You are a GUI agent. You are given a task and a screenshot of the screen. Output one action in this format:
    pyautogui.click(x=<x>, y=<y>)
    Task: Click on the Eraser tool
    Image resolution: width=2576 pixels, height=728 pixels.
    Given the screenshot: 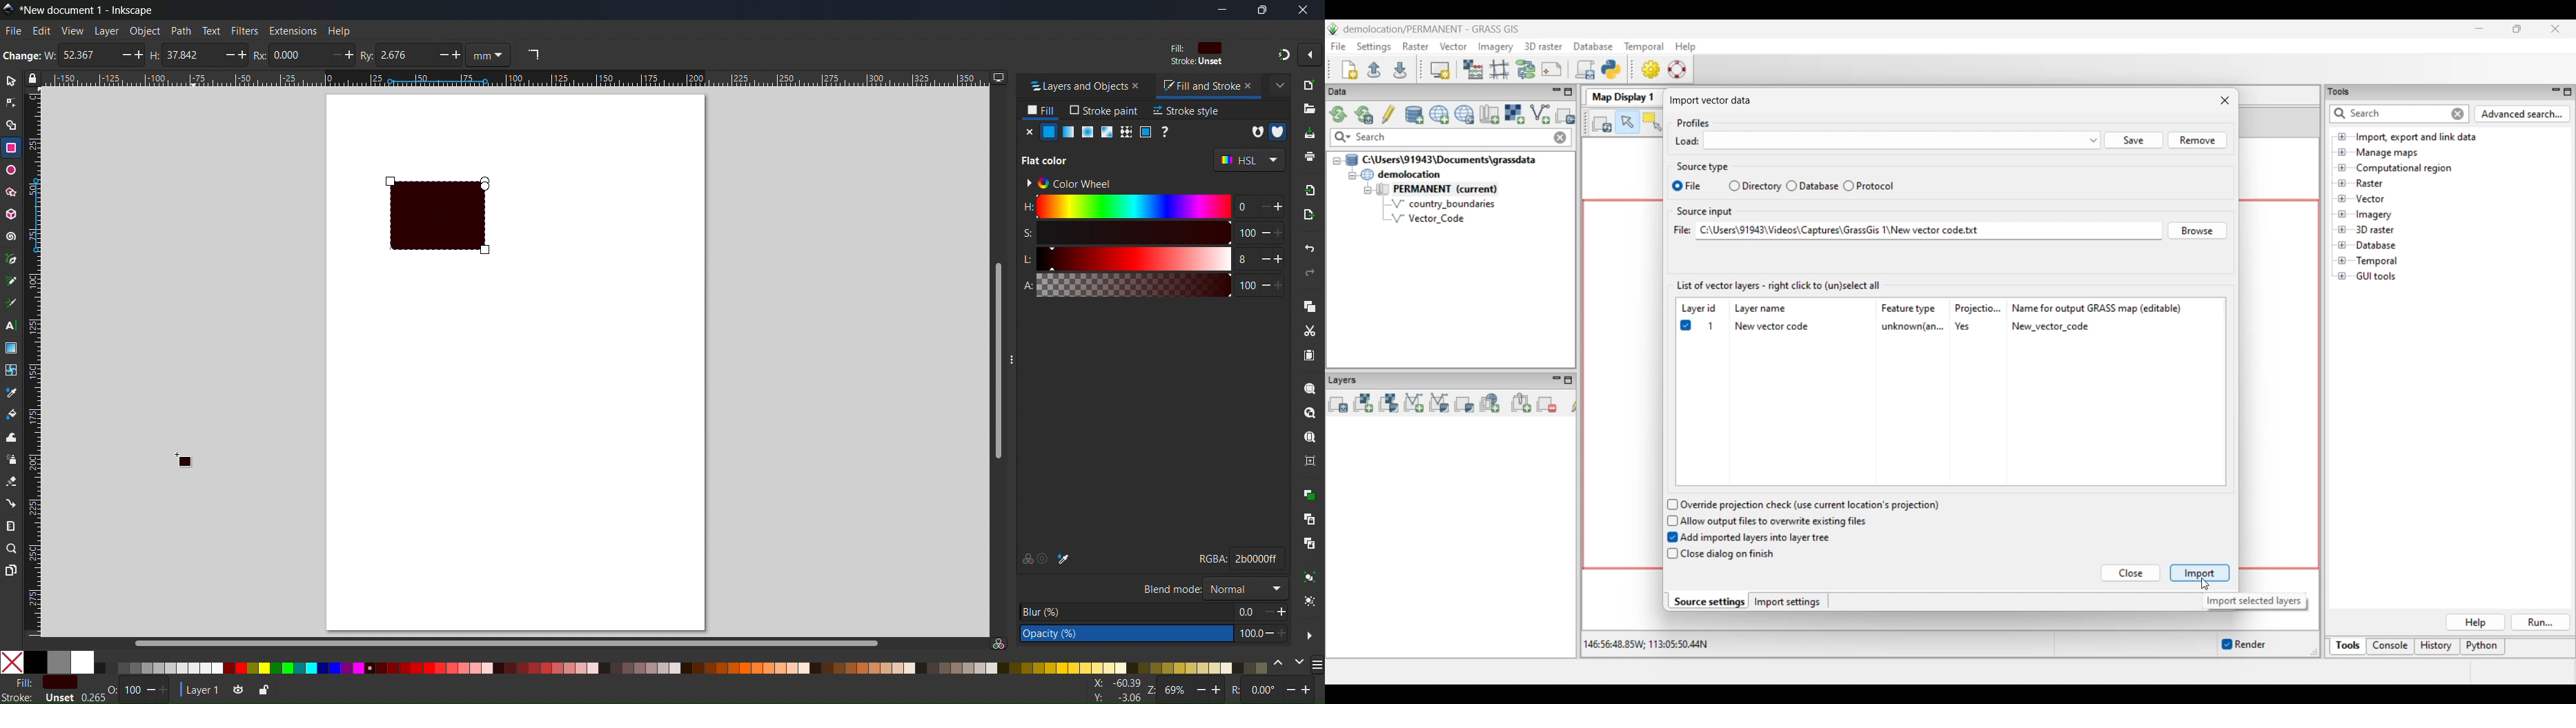 What is the action you would take?
    pyautogui.click(x=12, y=481)
    